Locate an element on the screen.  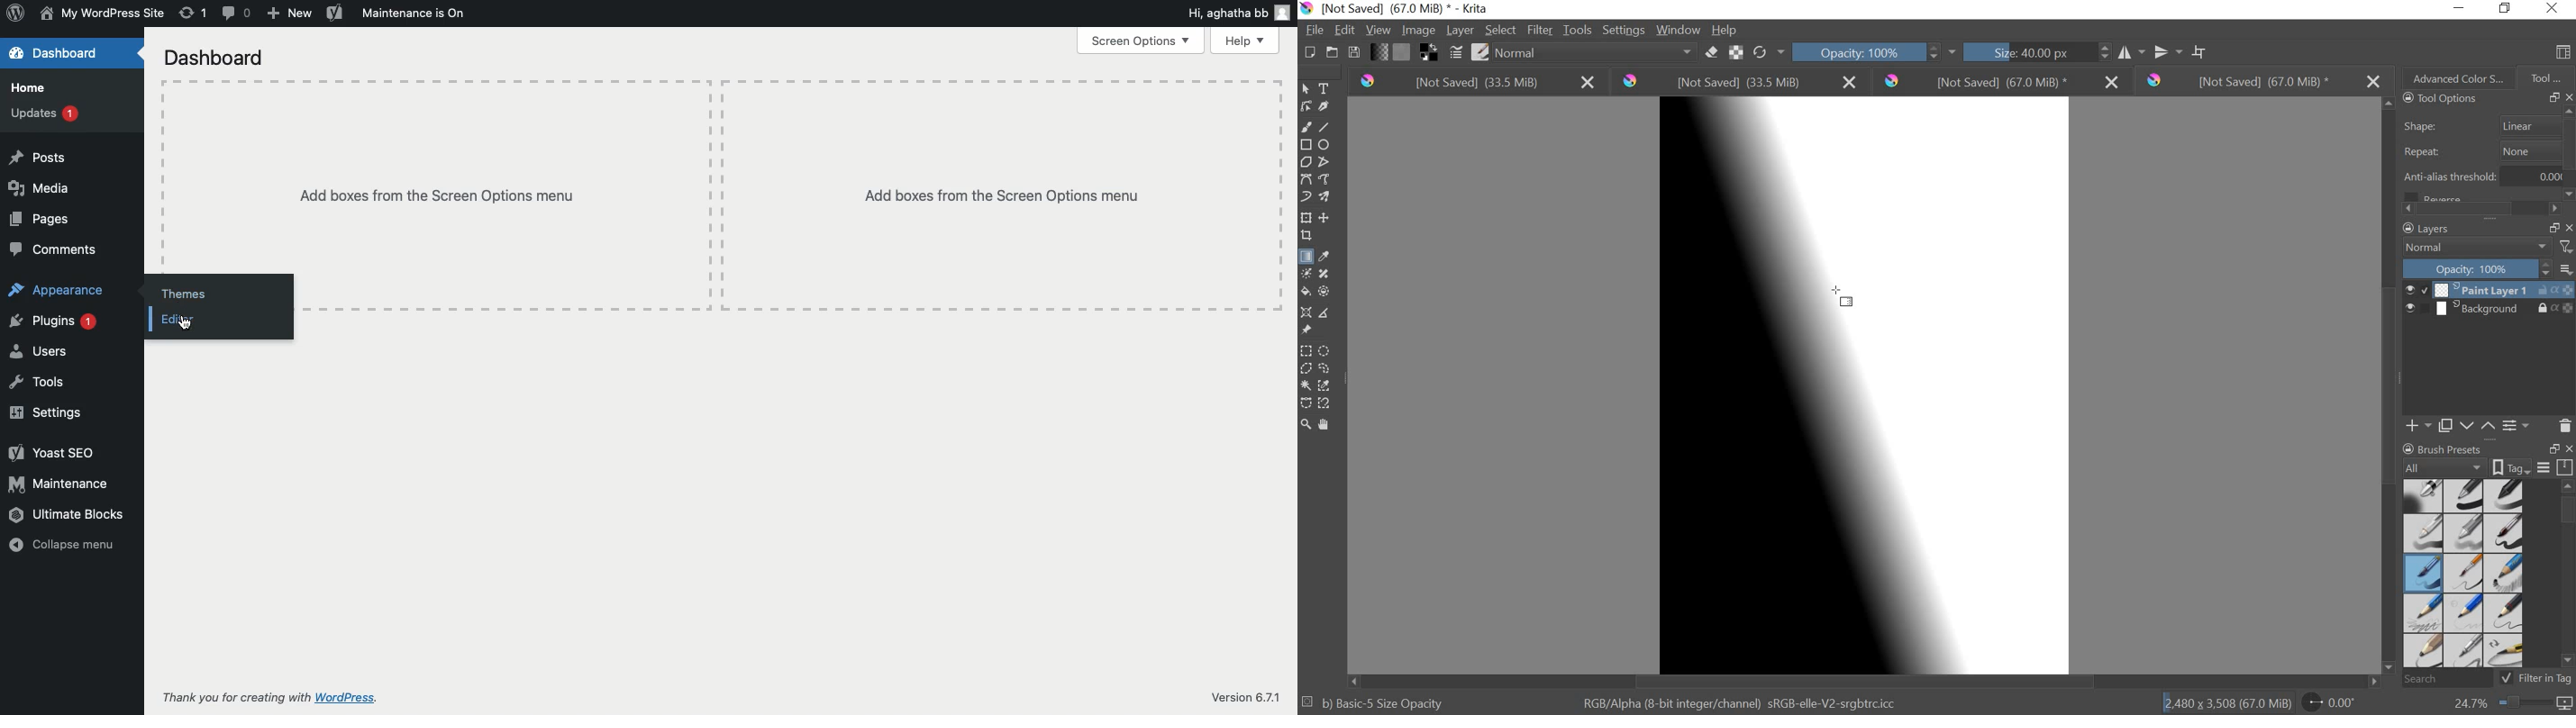
TOOLS OPTIONS is located at coordinates (2438, 99).